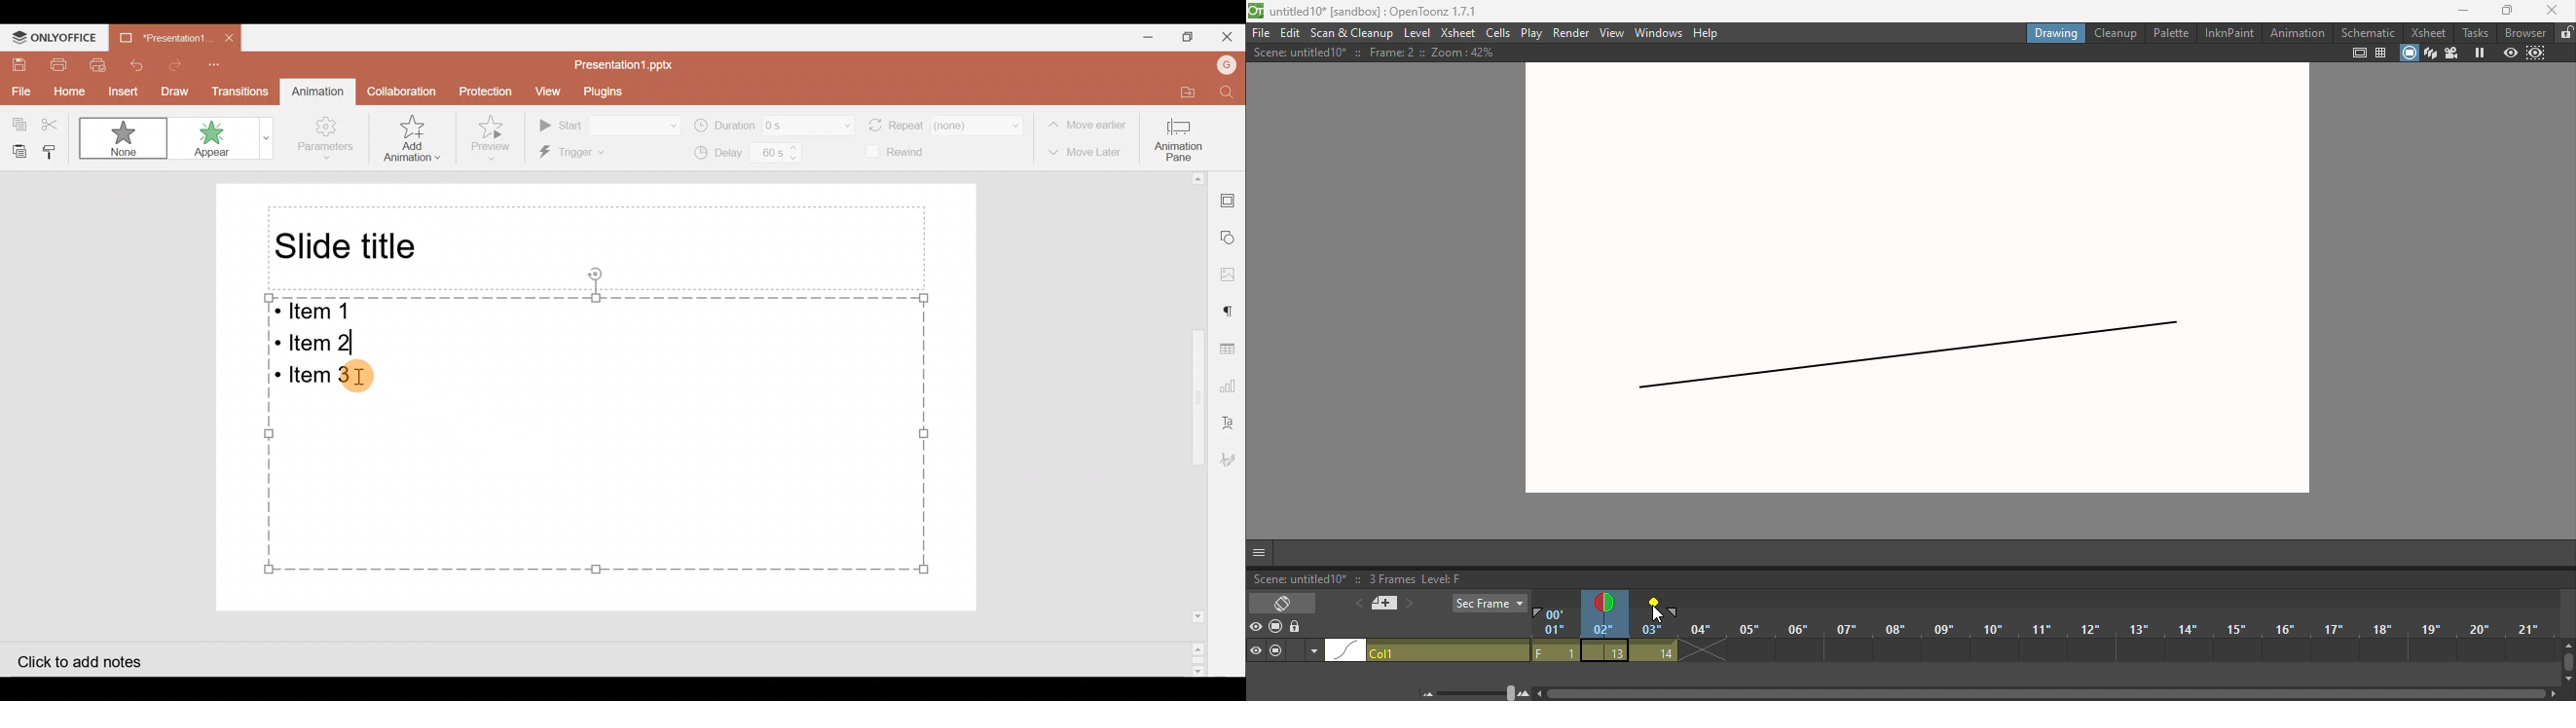  What do you see at coordinates (484, 92) in the screenshot?
I see `Protection` at bounding box center [484, 92].